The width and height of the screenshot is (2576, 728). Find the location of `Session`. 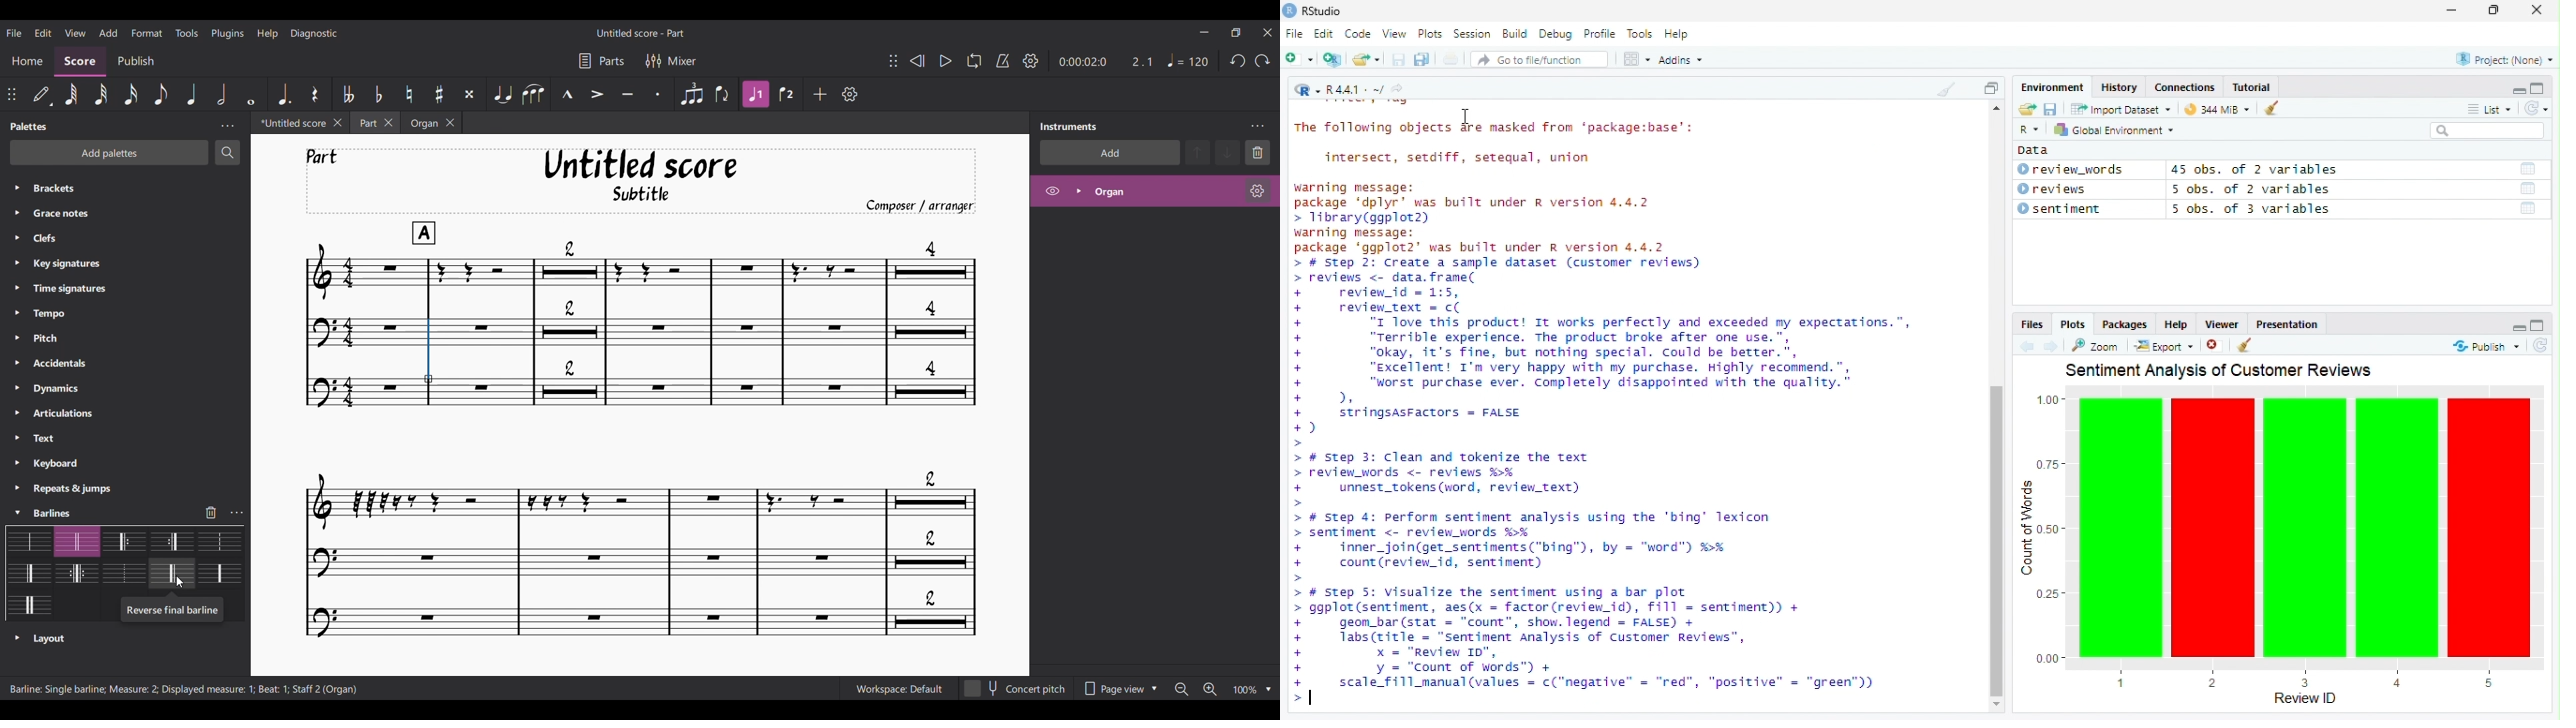

Session is located at coordinates (1472, 33).